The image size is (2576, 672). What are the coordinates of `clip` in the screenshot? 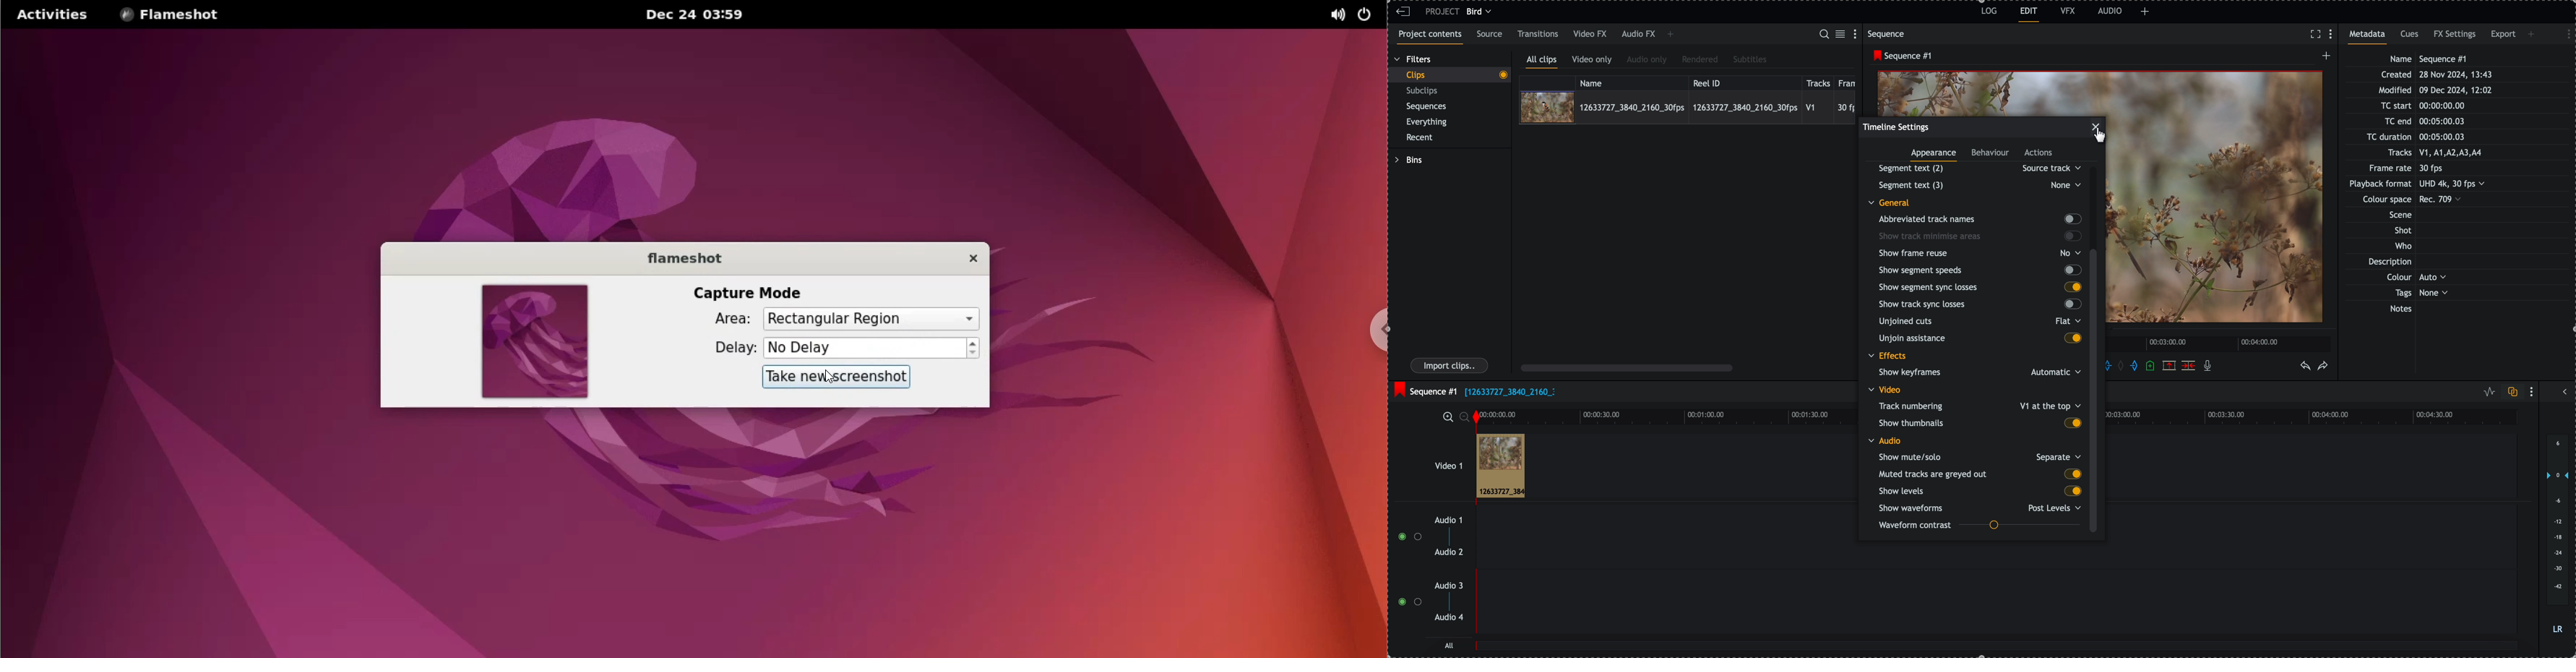 It's located at (1500, 466).